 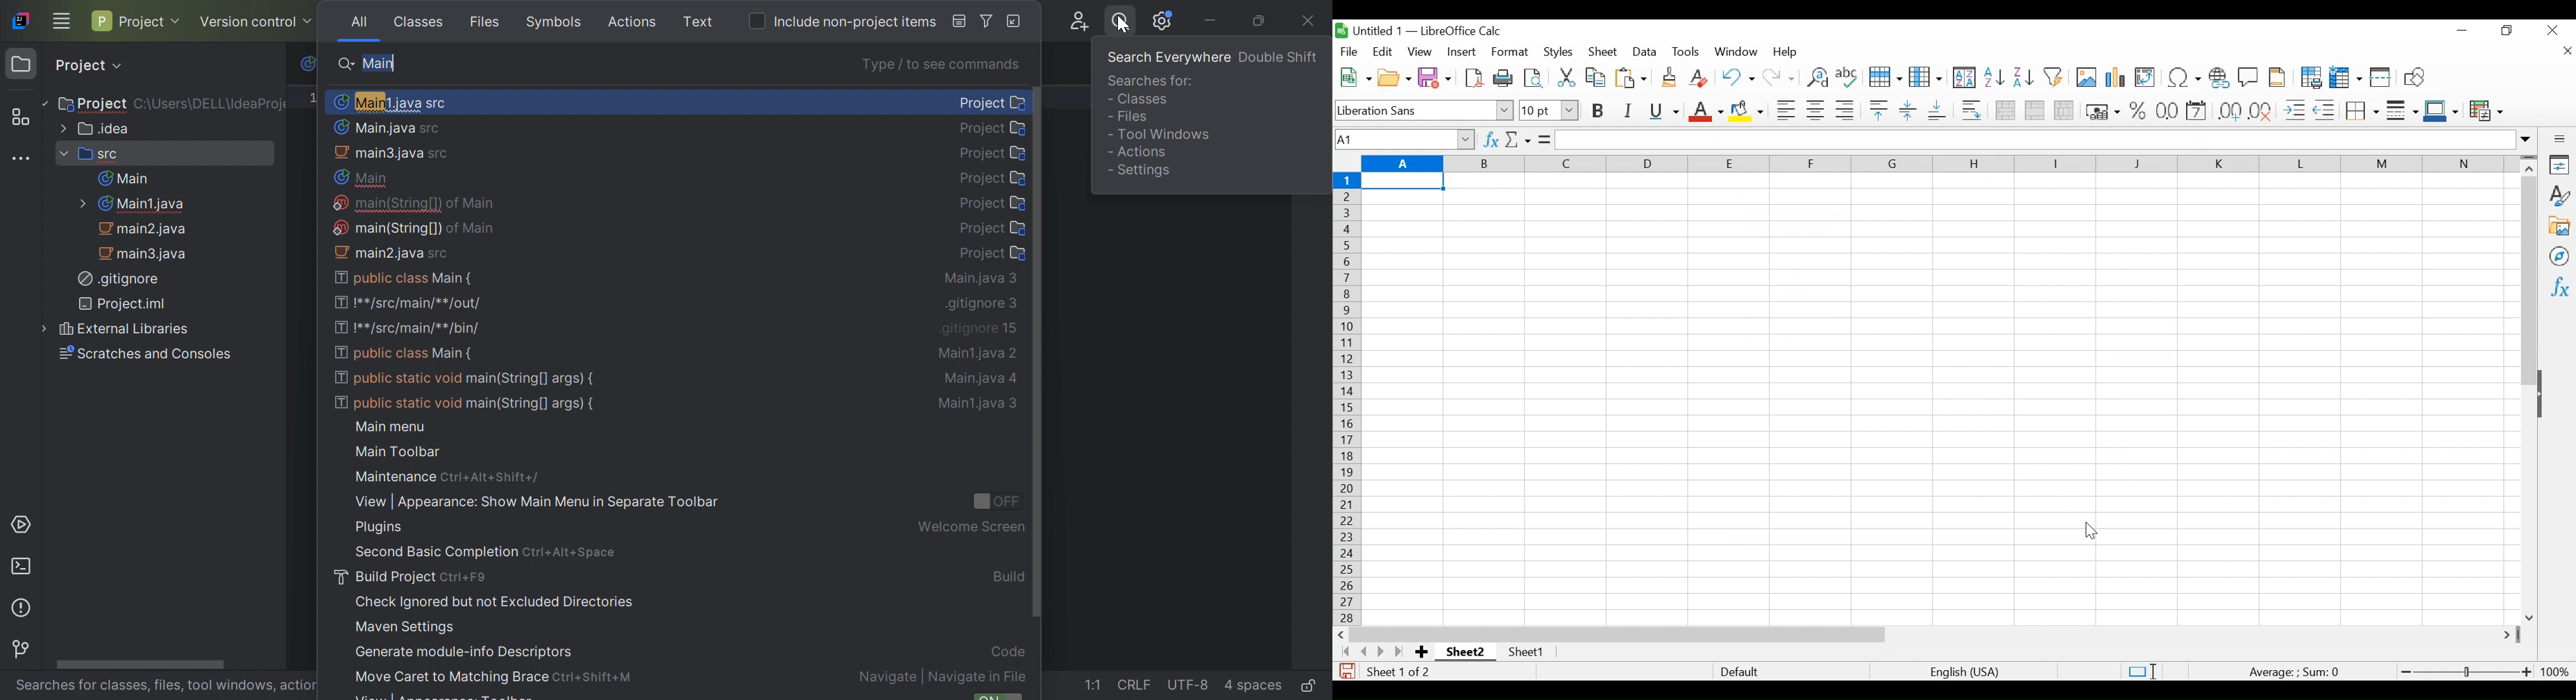 What do you see at coordinates (1557, 52) in the screenshot?
I see `Styles` at bounding box center [1557, 52].